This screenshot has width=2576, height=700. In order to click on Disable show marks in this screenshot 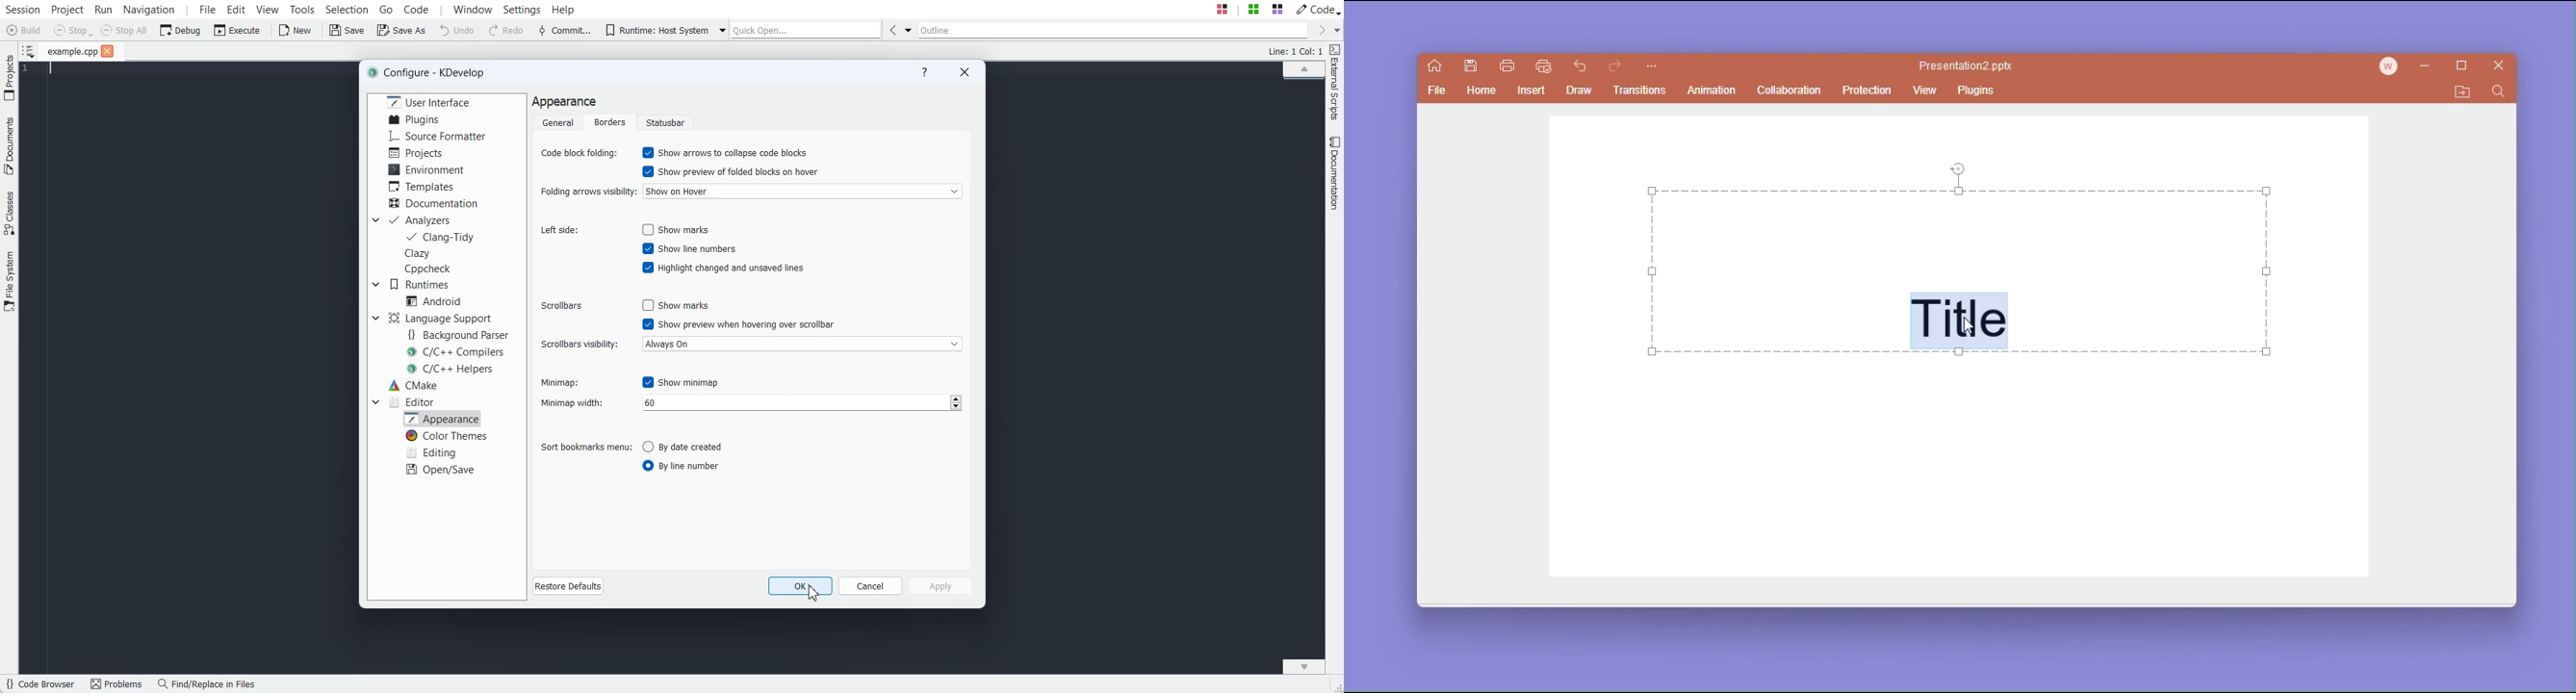, I will do `click(680, 306)`.